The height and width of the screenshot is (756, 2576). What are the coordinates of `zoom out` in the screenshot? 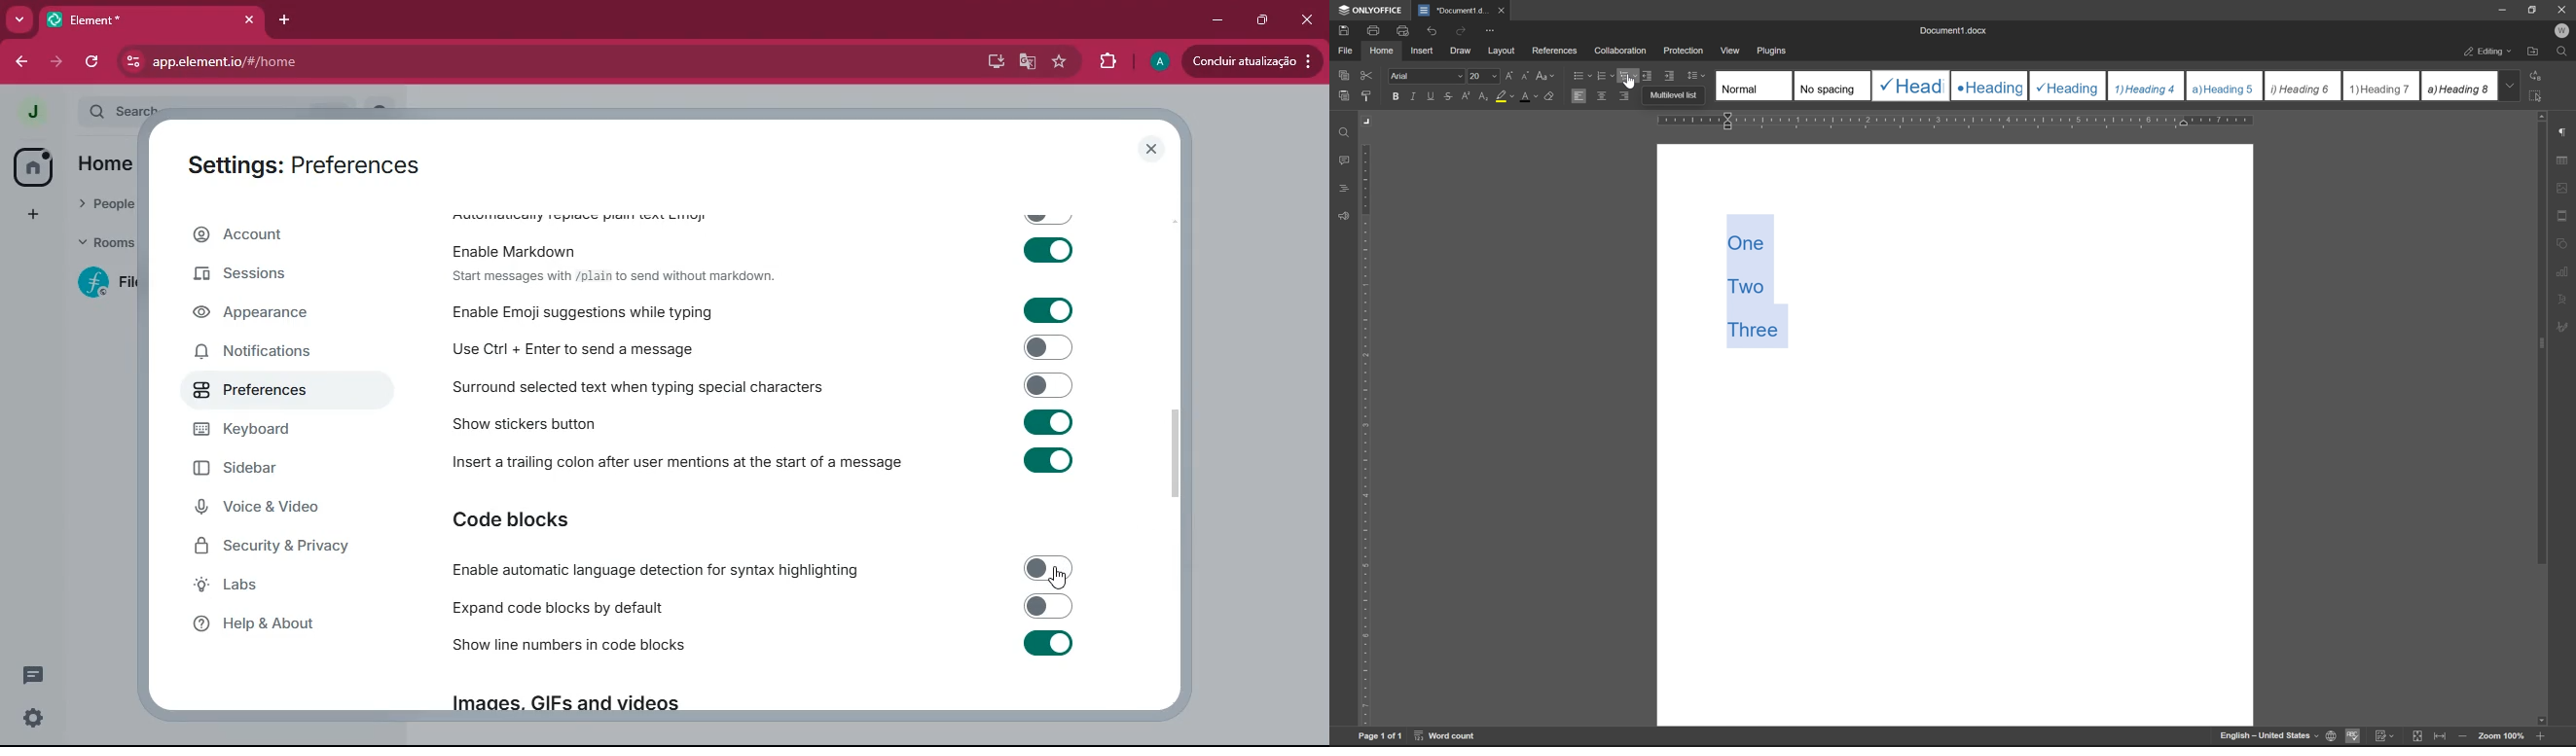 It's located at (2462, 737).